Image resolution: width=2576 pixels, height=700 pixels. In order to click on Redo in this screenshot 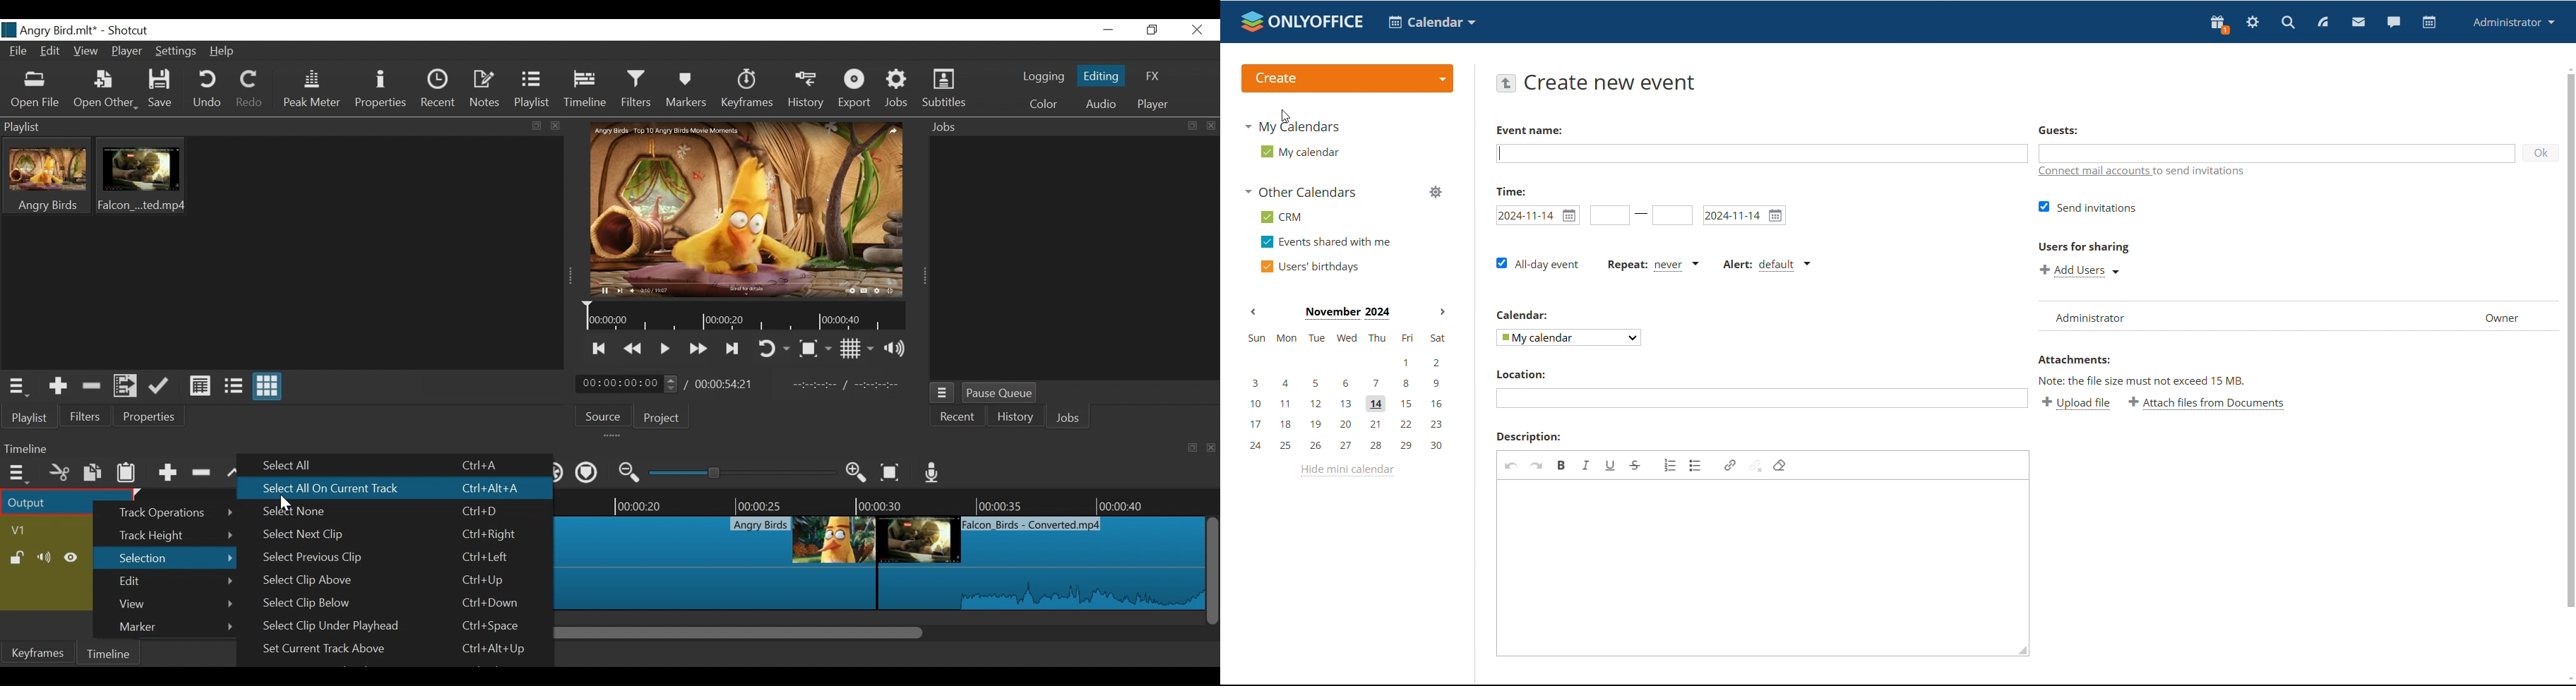, I will do `click(250, 89)`.